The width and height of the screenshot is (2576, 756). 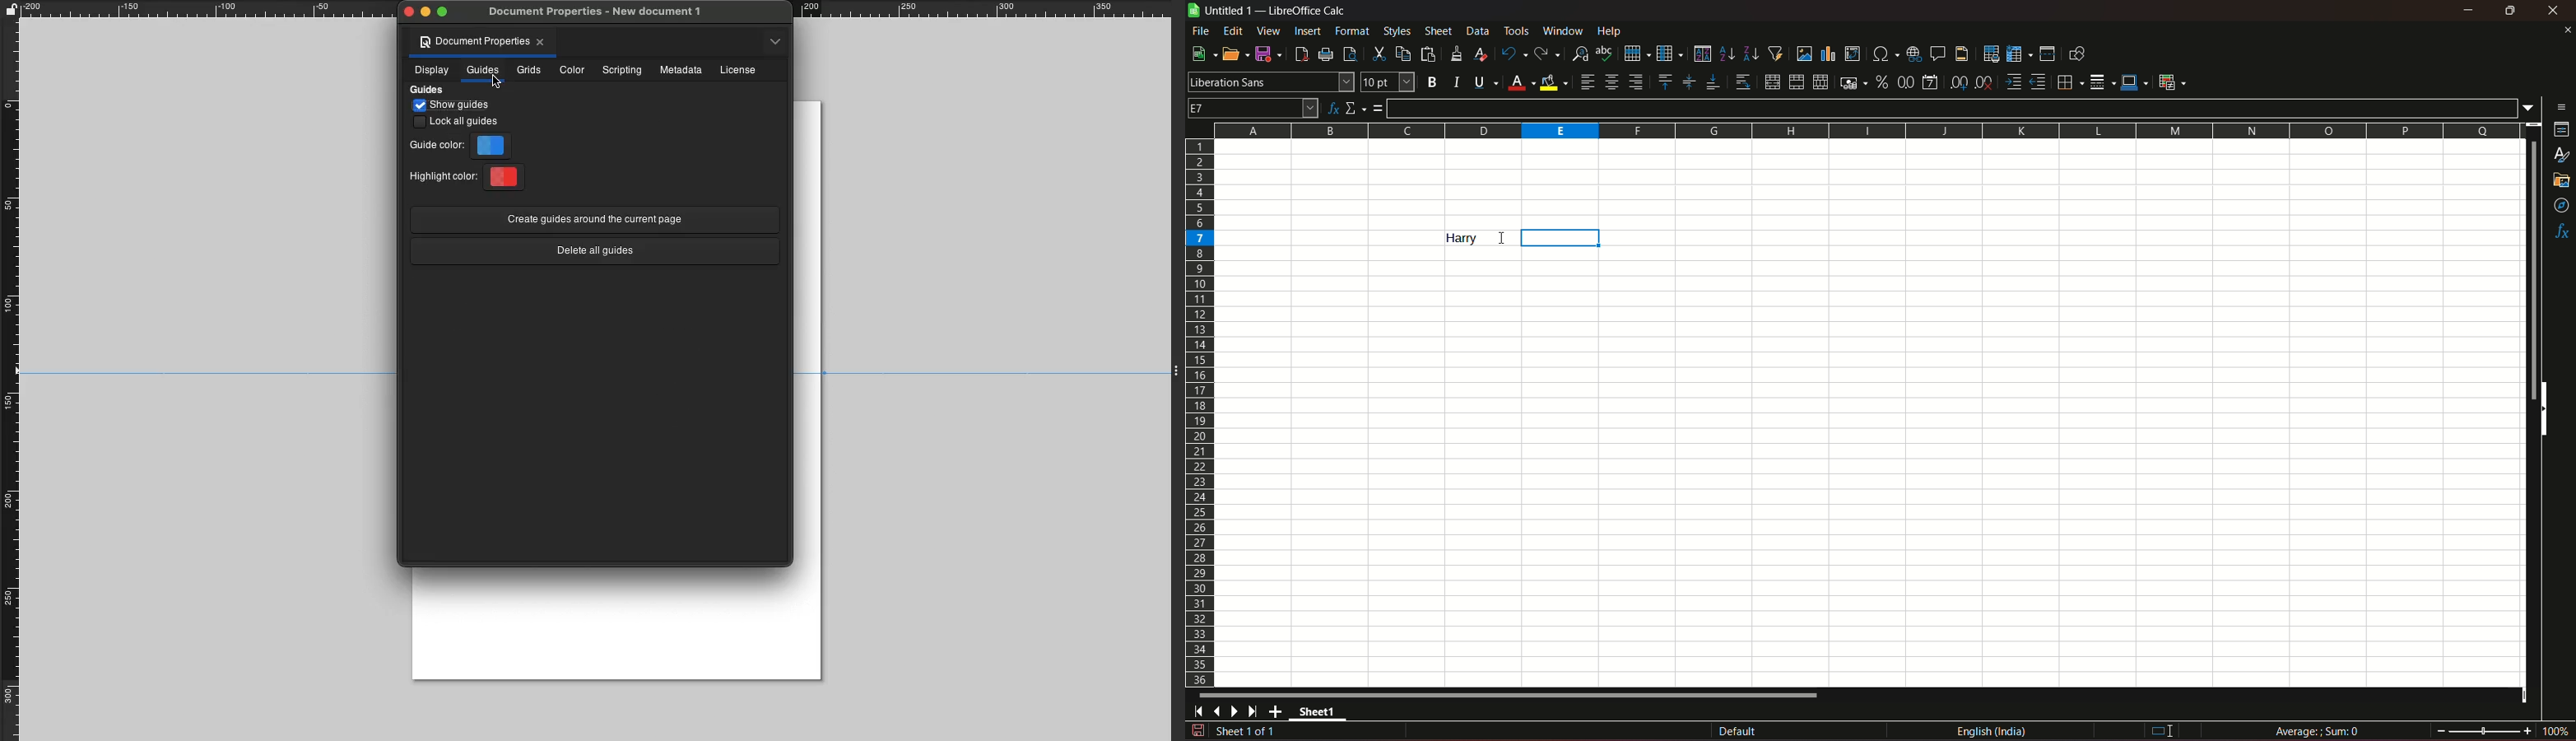 I want to click on text, so click(x=1461, y=238).